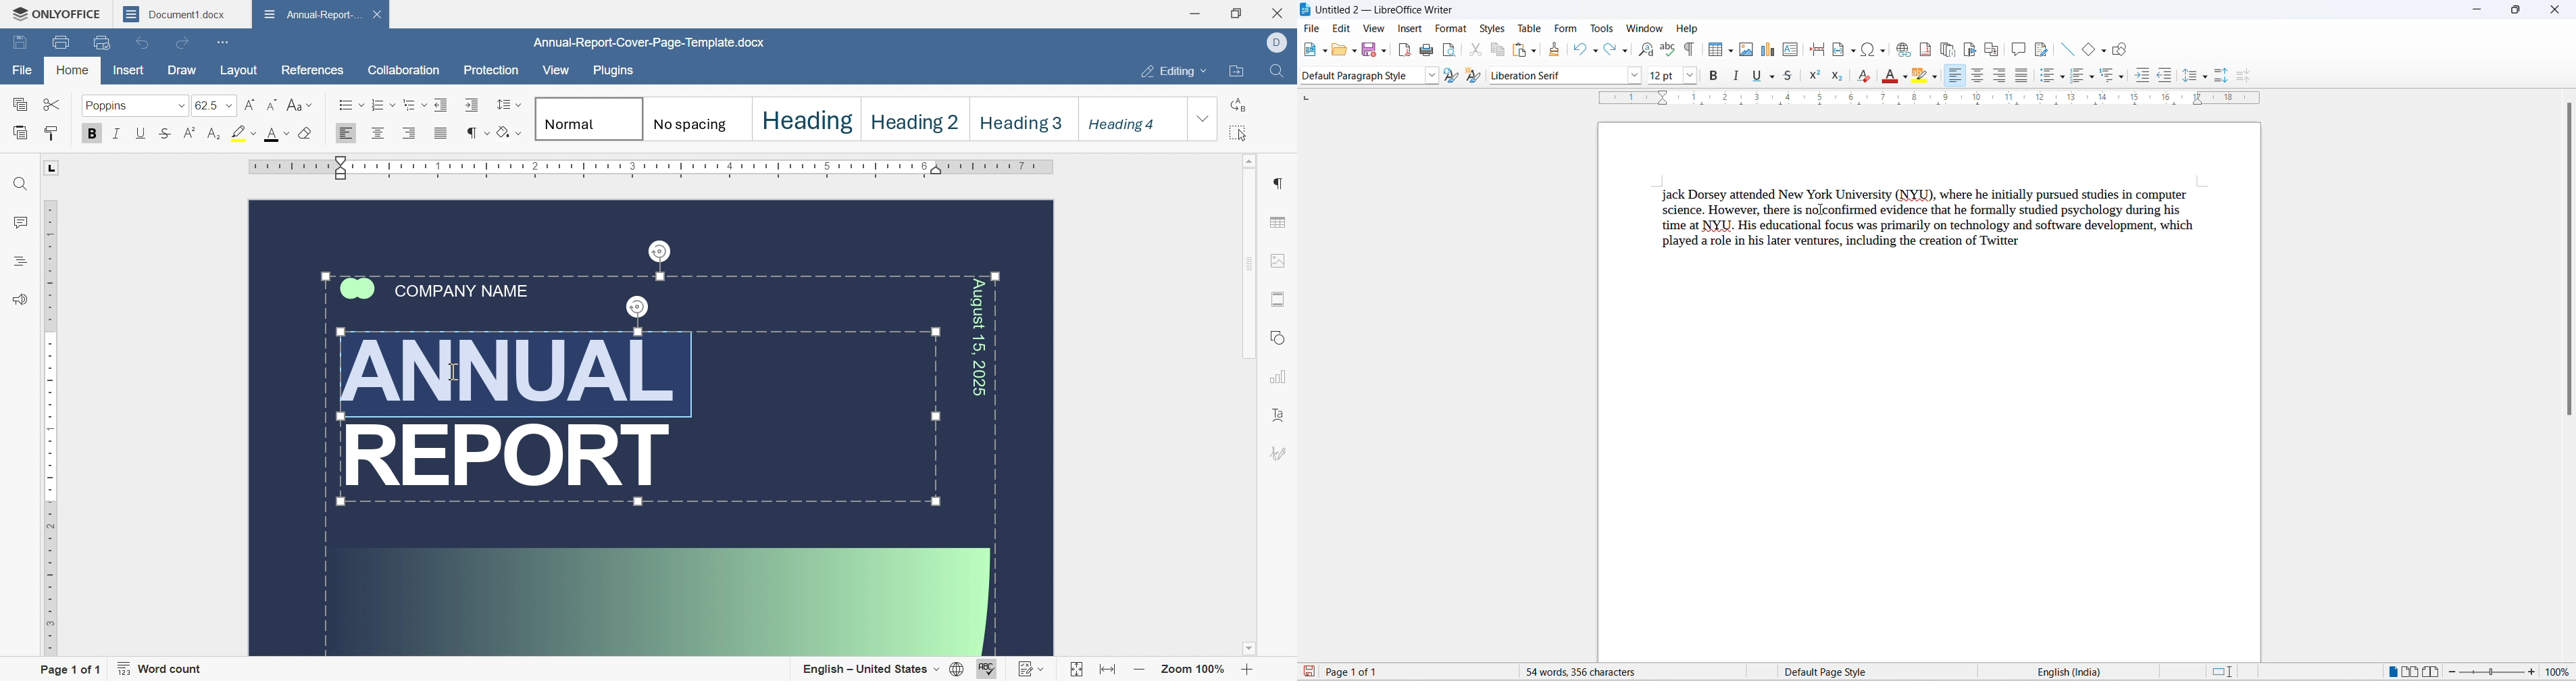  What do you see at coordinates (245, 133) in the screenshot?
I see `highlight color` at bounding box center [245, 133].